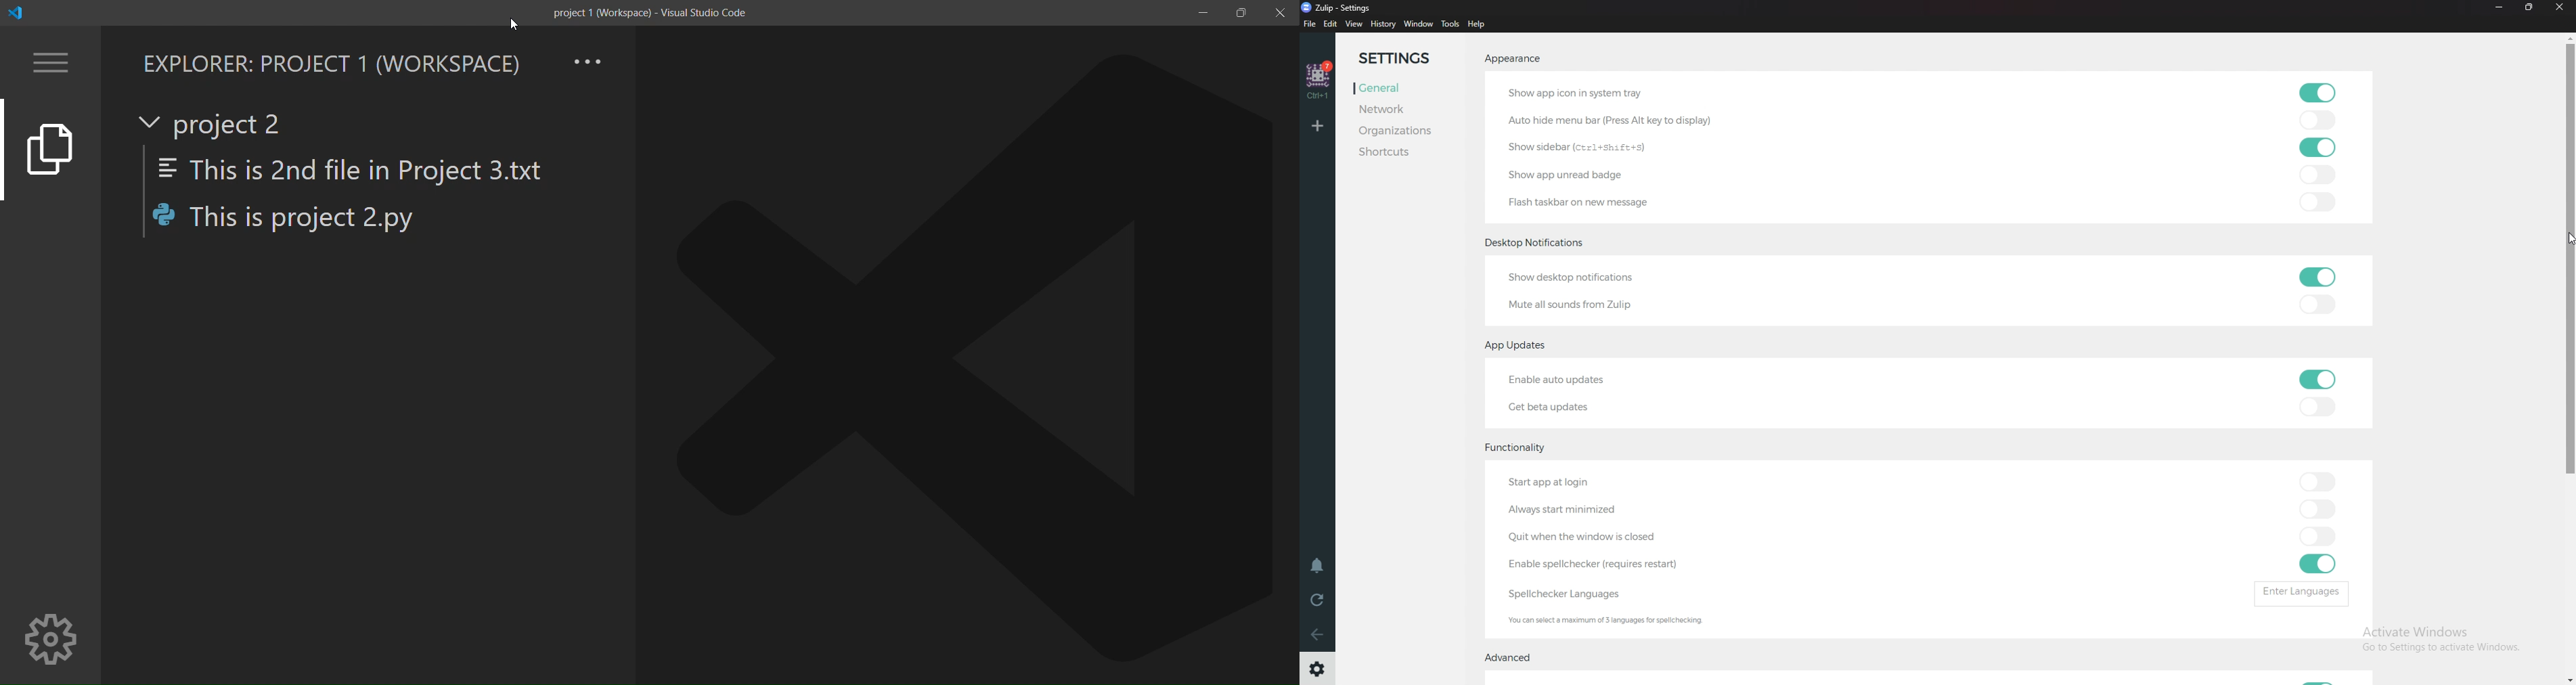  Describe the element at coordinates (1405, 58) in the screenshot. I see `Settings` at that location.